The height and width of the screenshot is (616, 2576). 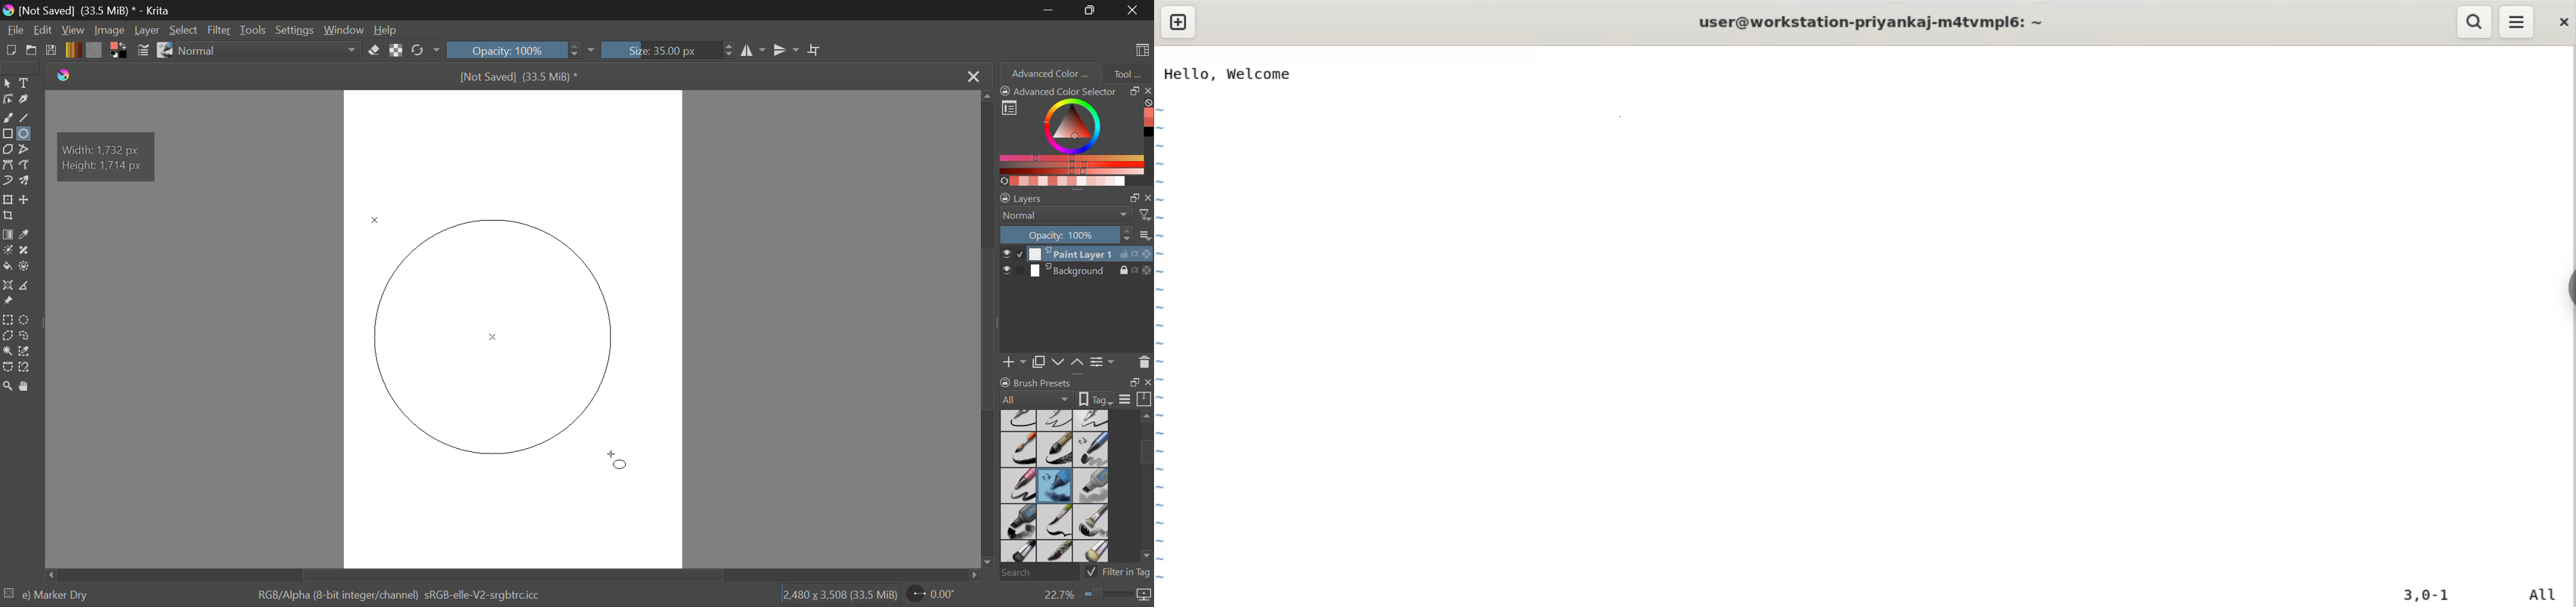 I want to click on Birstles-5 Plain, so click(x=1094, y=552).